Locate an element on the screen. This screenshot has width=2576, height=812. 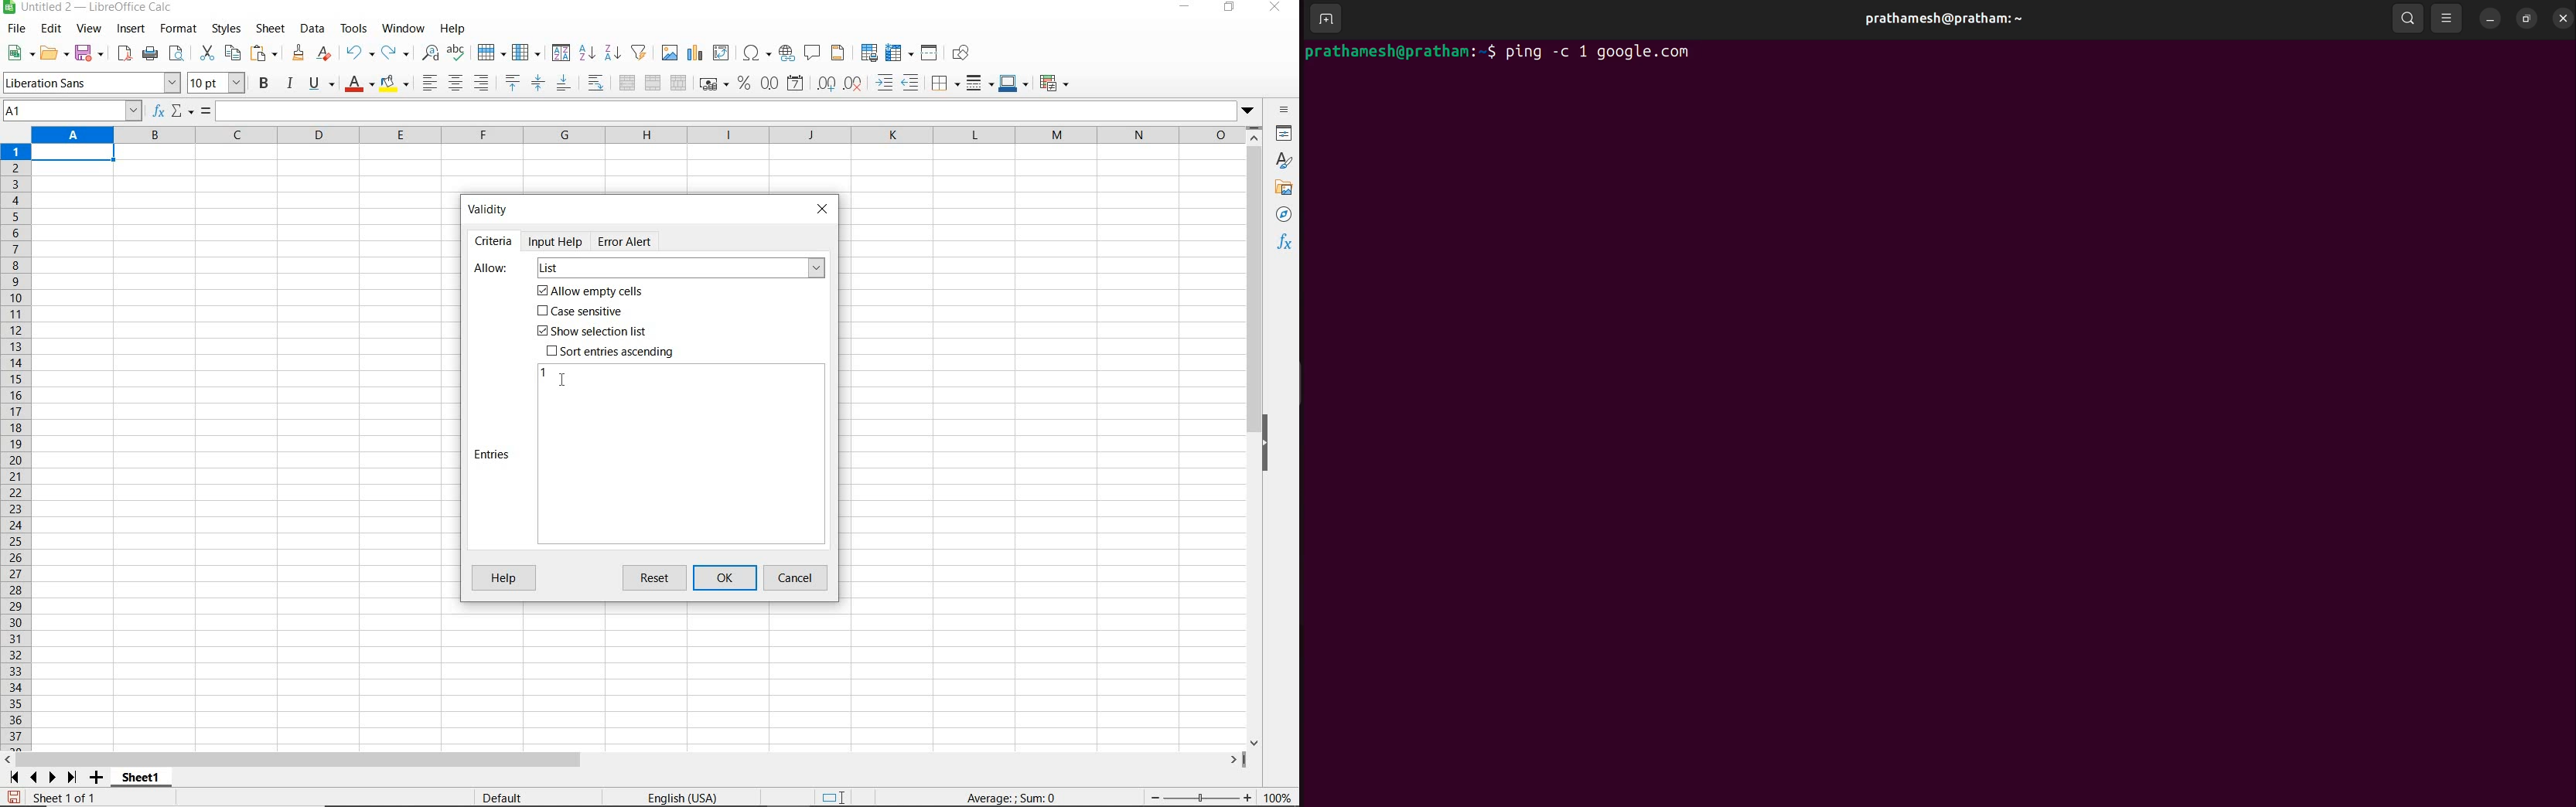
undo is located at coordinates (359, 53).